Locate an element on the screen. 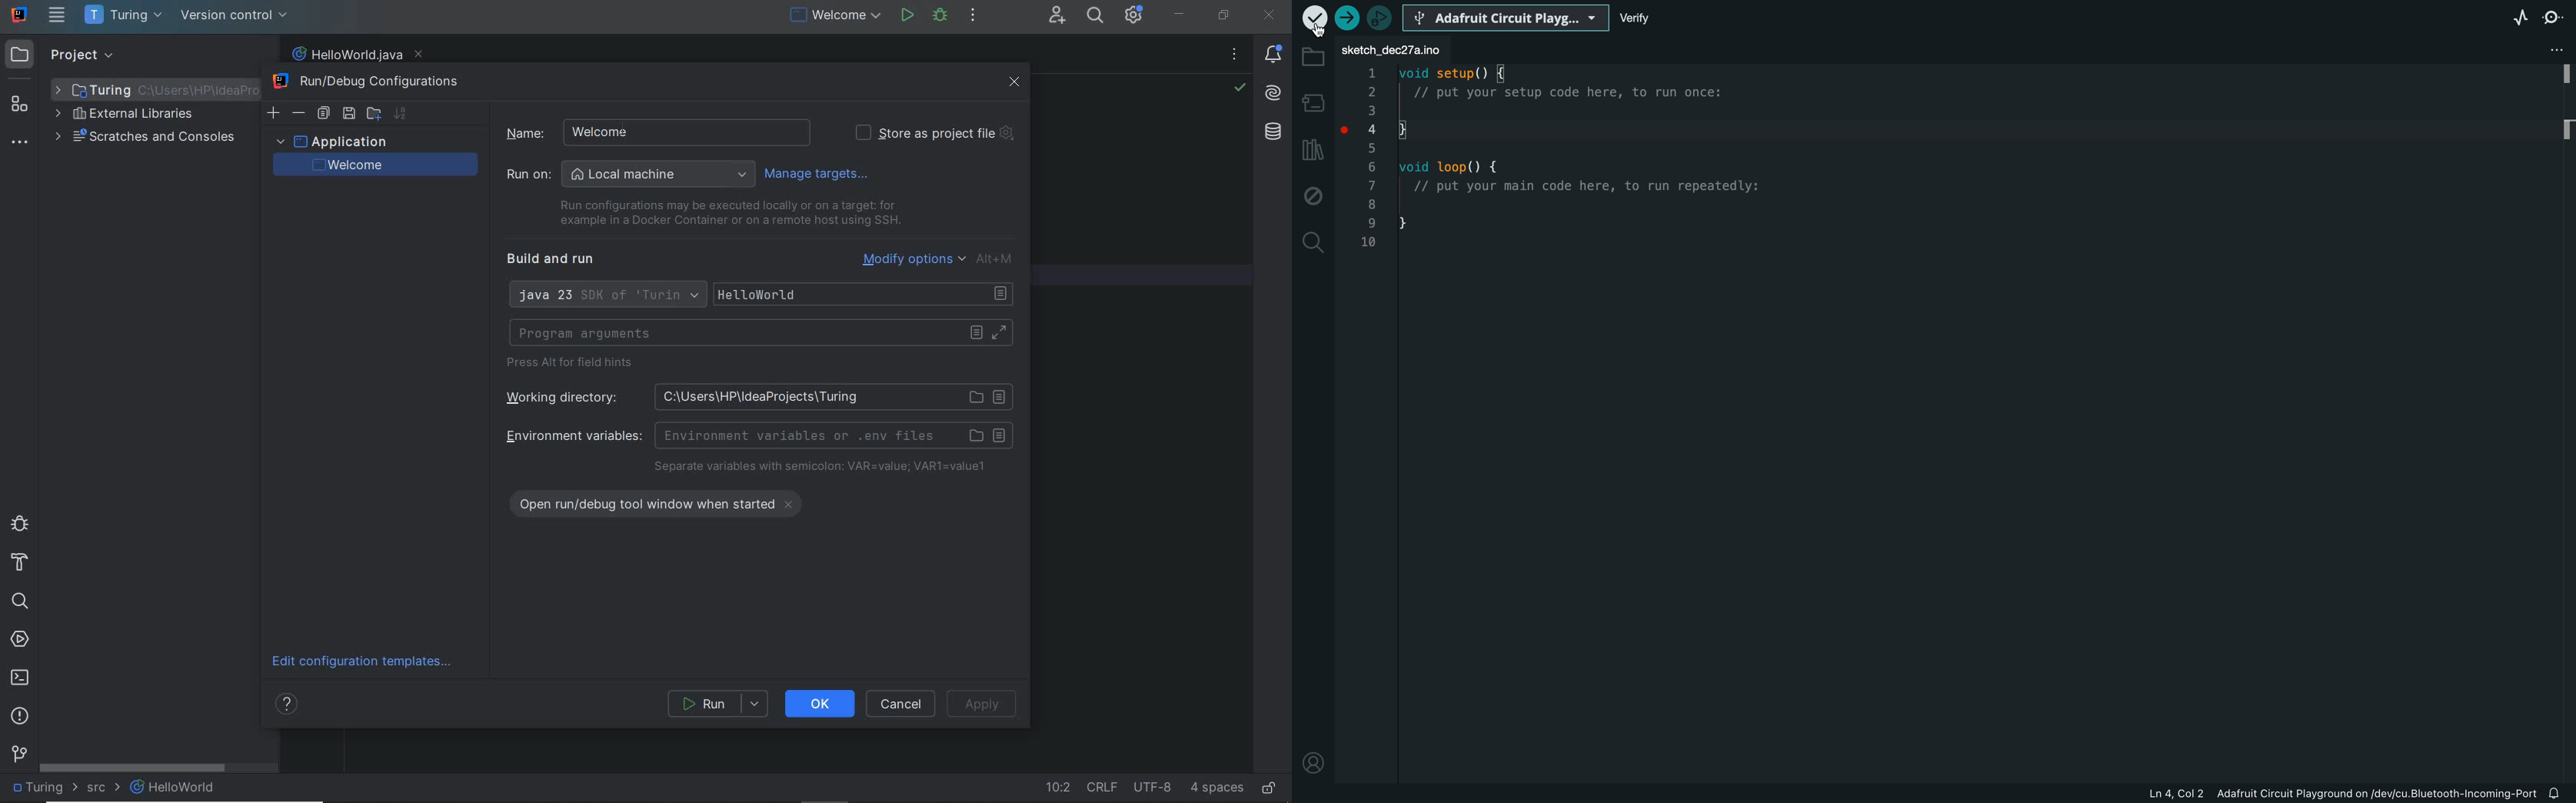 The height and width of the screenshot is (812, 2576). no problems highlighted is located at coordinates (1240, 88).